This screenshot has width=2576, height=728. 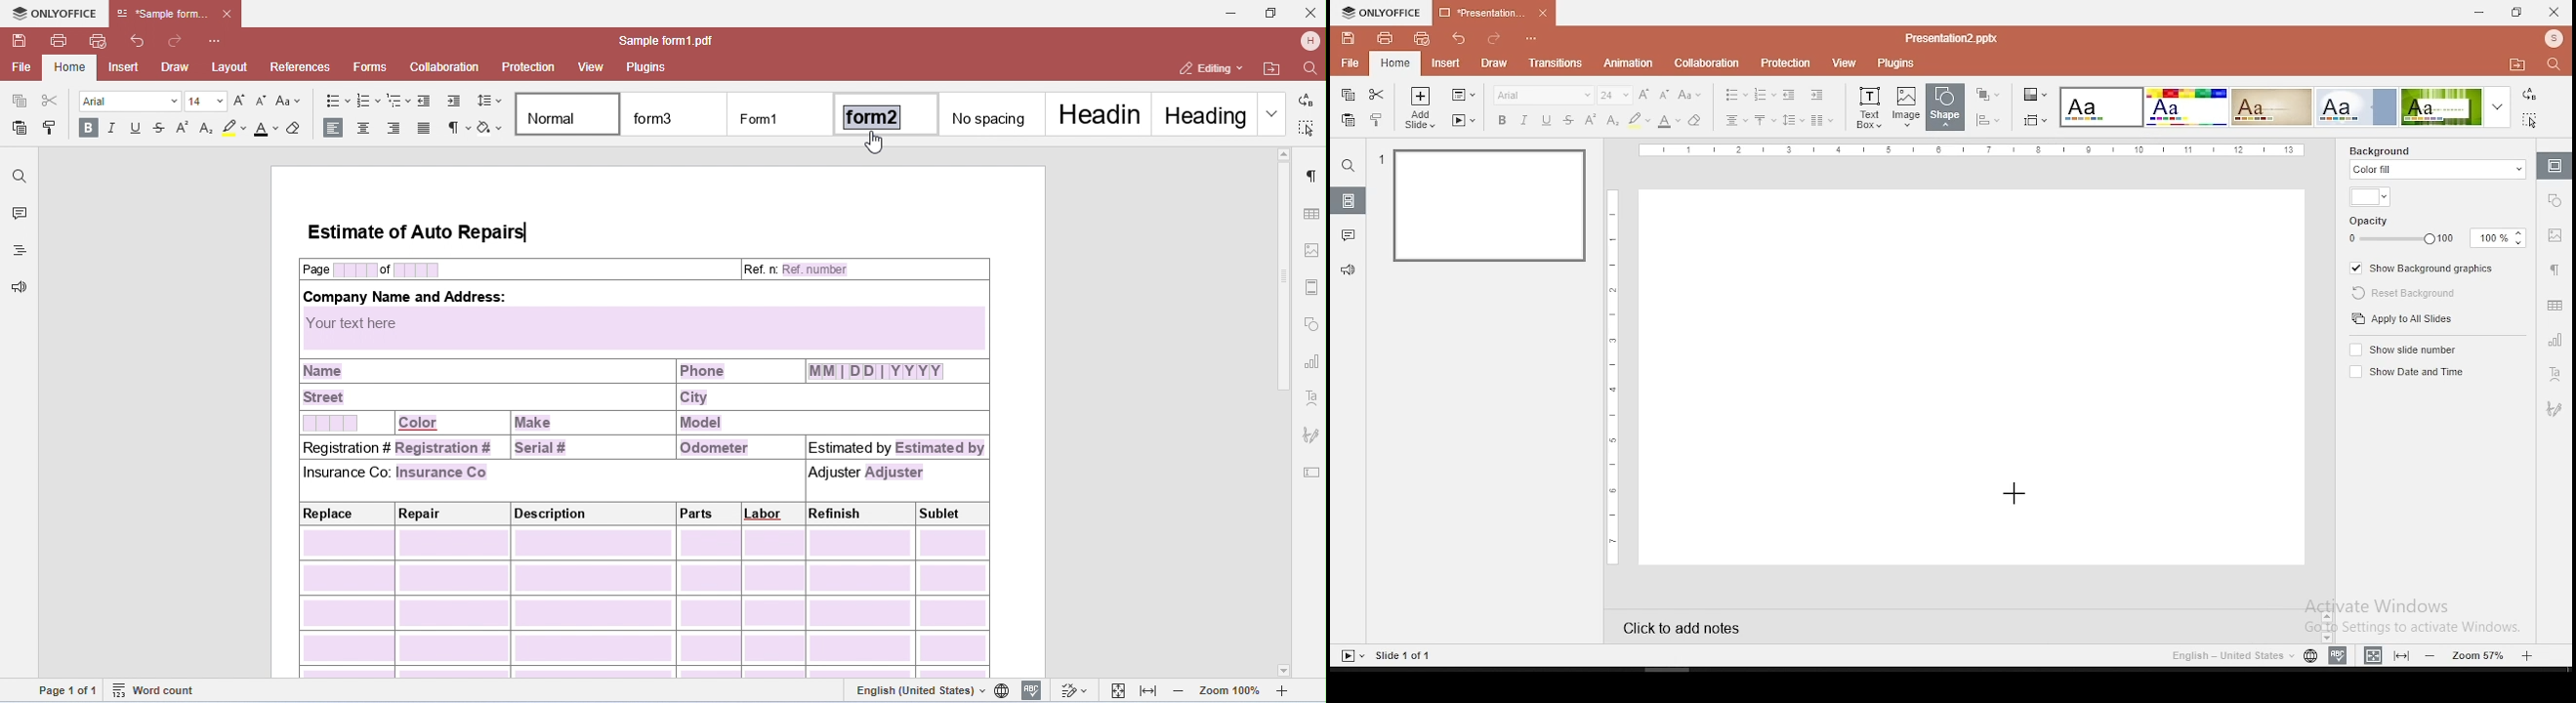 What do you see at coordinates (2517, 13) in the screenshot?
I see `restore` at bounding box center [2517, 13].